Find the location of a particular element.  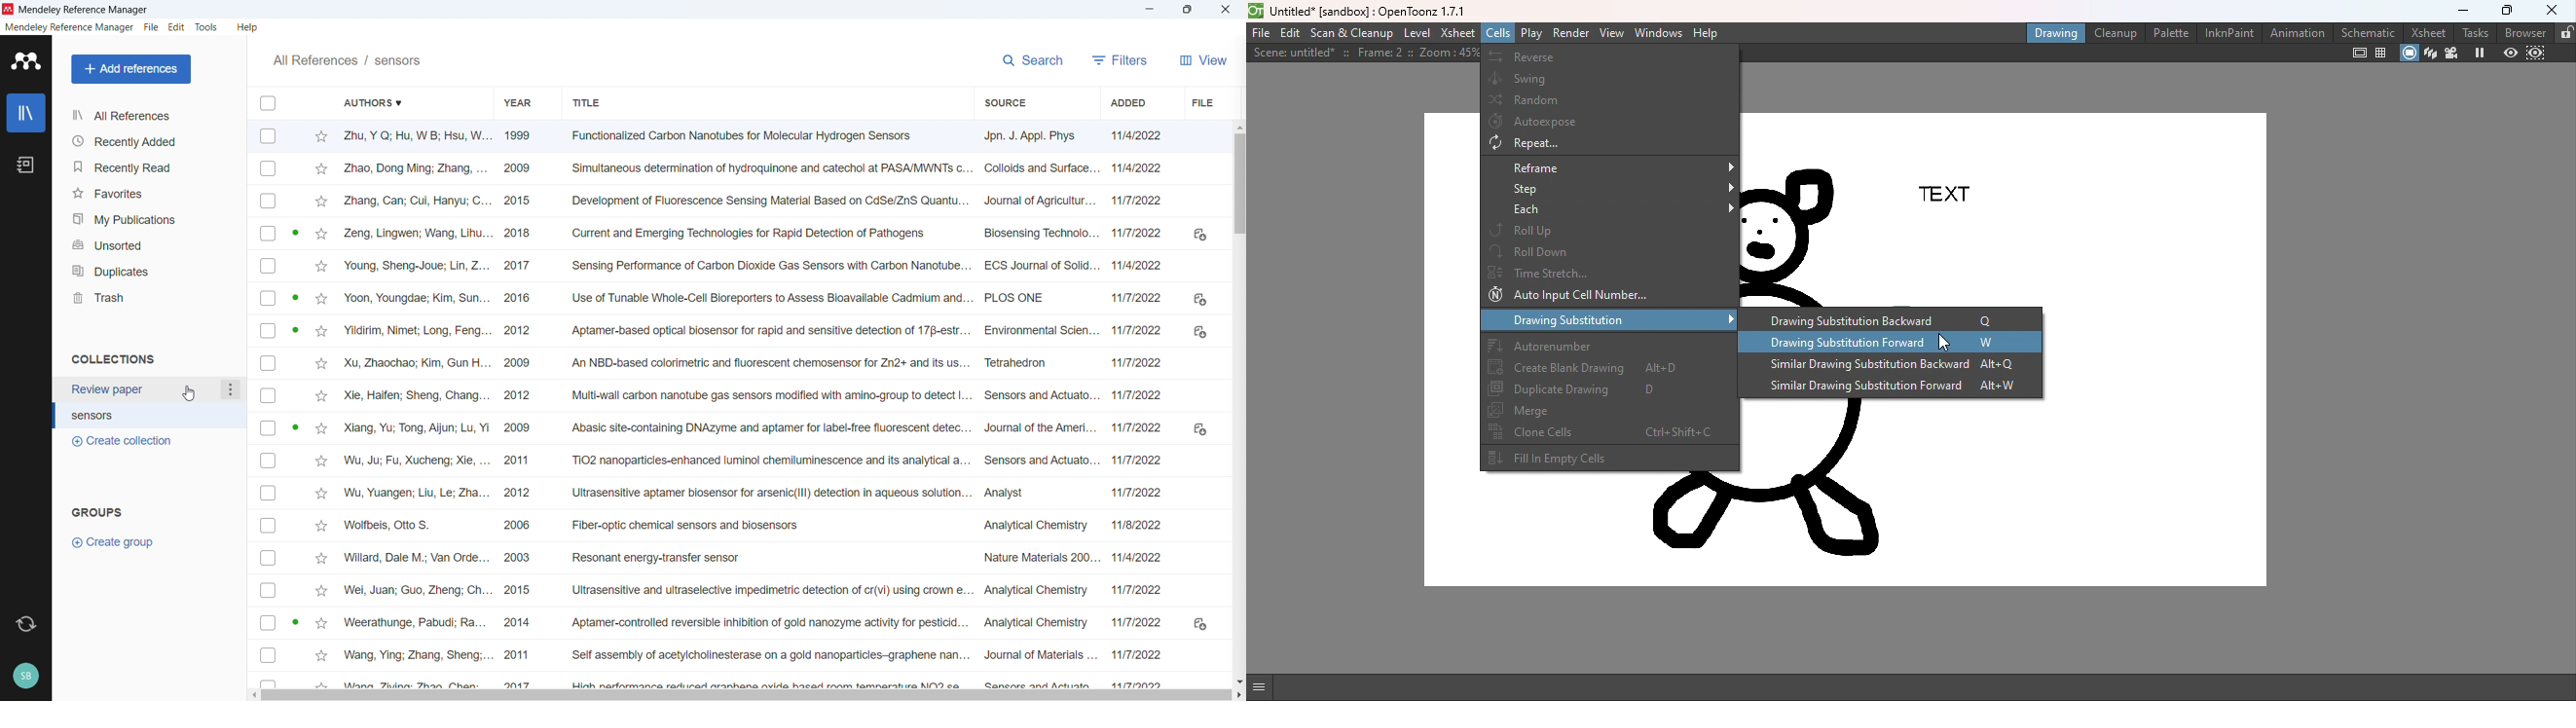

File  is located at coordinates (151, 27).